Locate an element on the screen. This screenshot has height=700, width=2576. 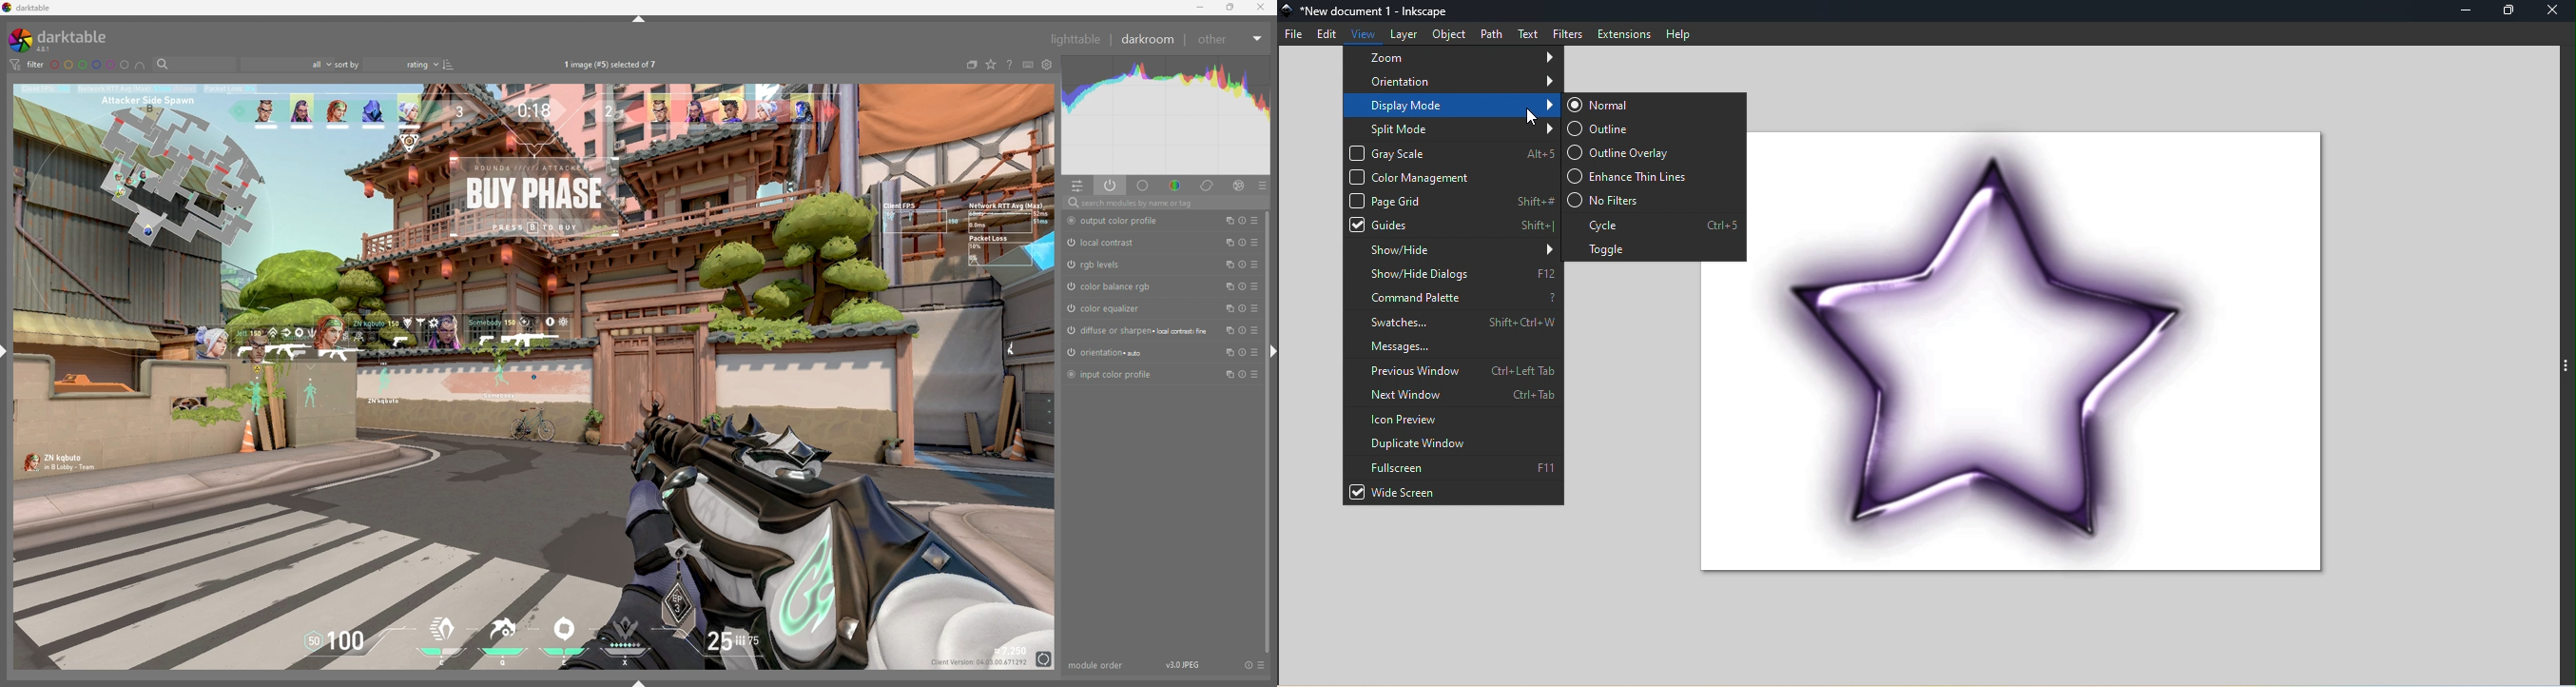
minimize is located at coordinates (1198, 7).